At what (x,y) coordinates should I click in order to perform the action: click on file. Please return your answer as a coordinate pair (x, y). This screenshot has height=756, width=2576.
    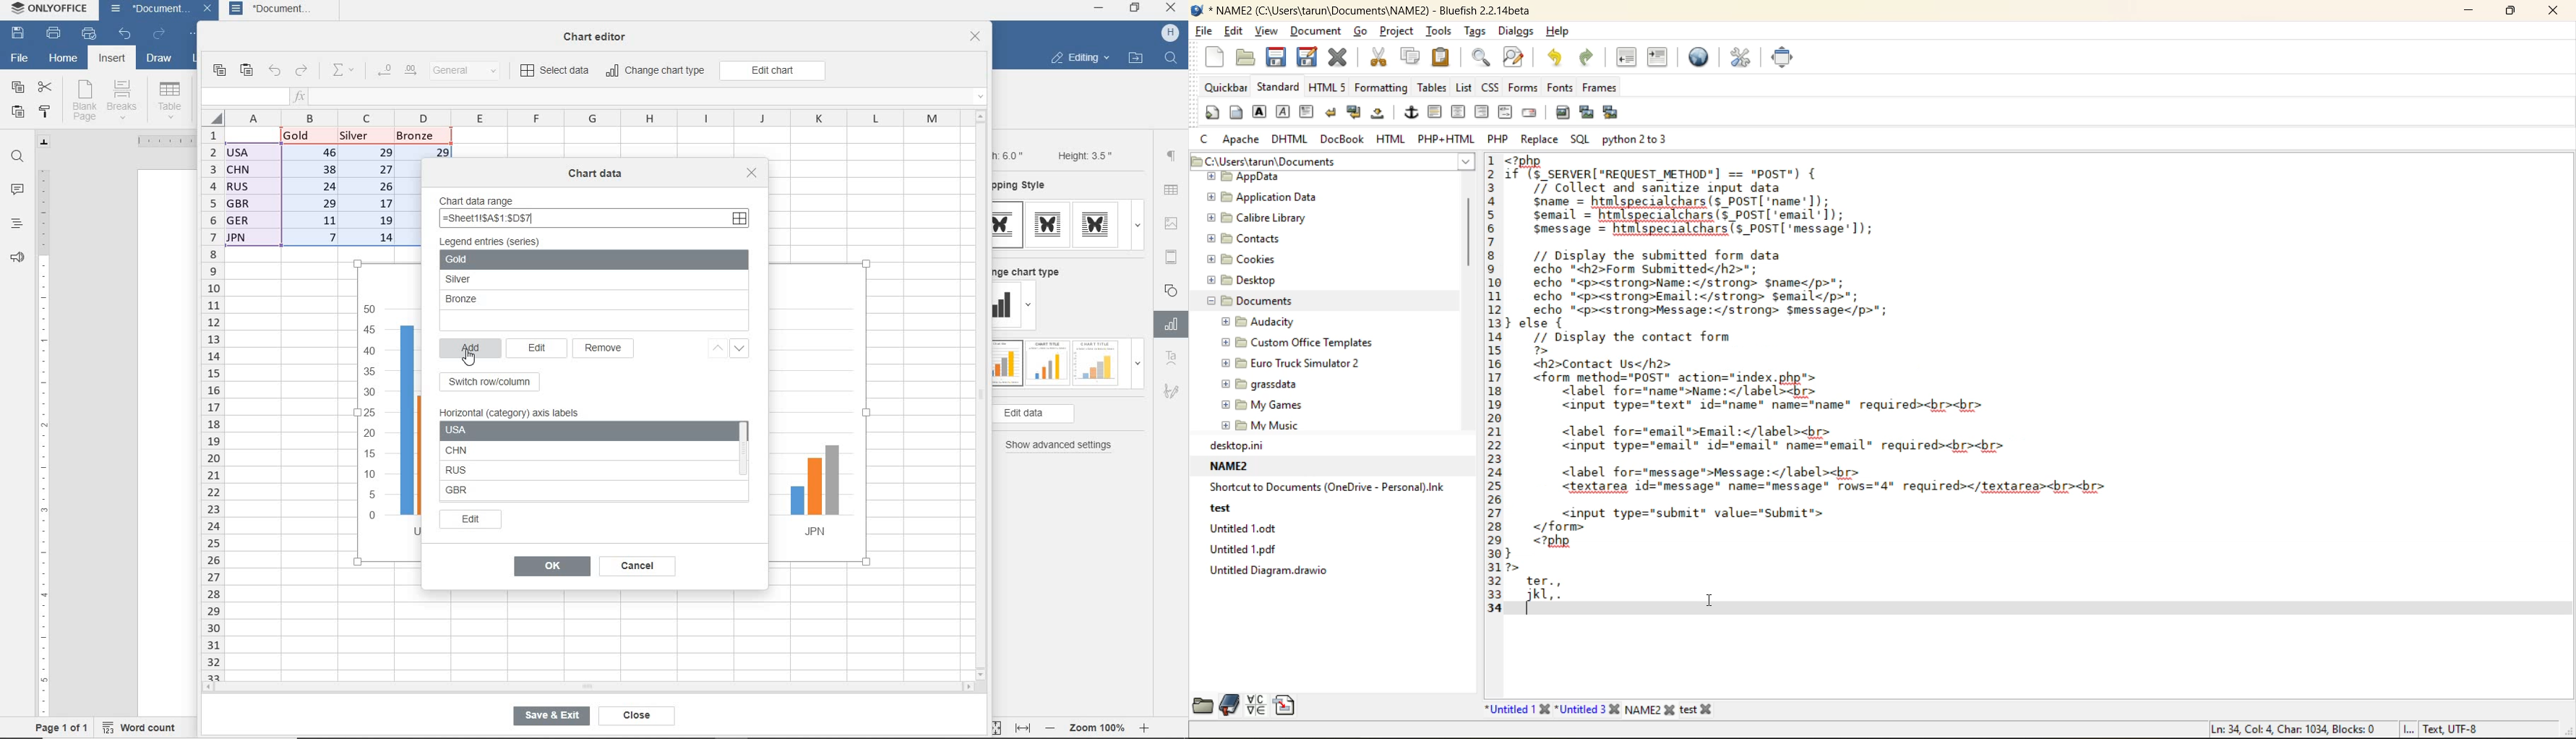
    Looking at the image, I should click on (18, 57).